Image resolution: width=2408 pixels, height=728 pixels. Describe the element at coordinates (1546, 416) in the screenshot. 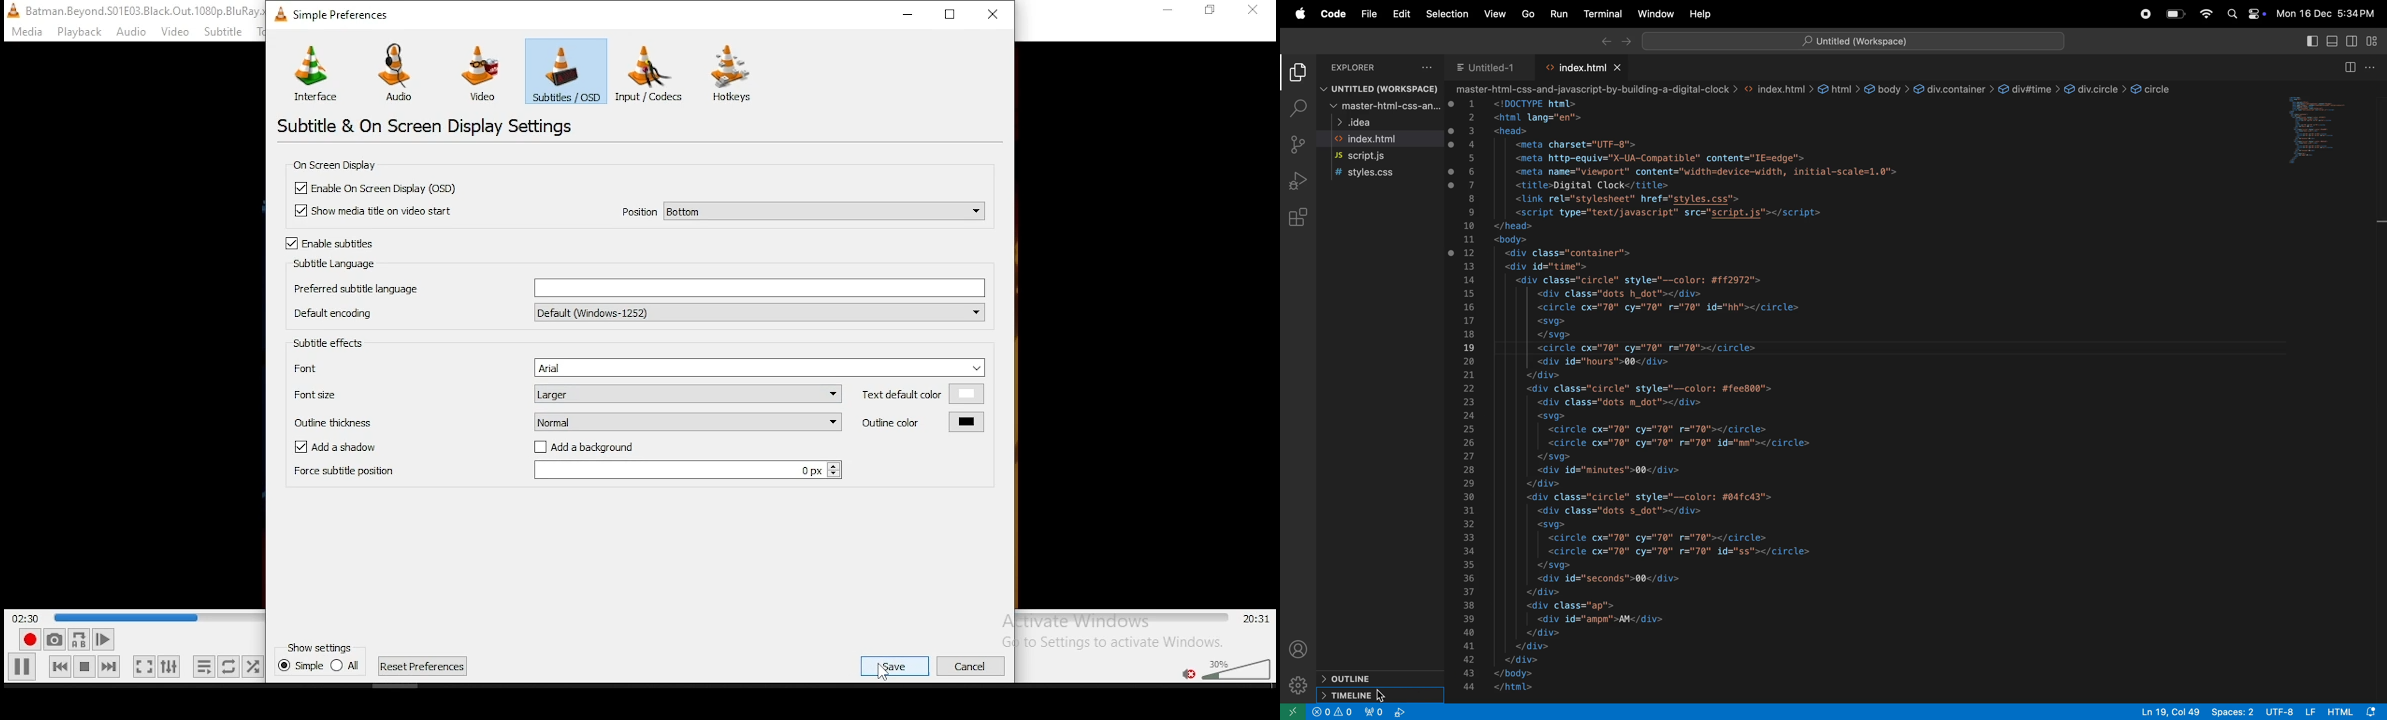

I see `<svg>` at that location.